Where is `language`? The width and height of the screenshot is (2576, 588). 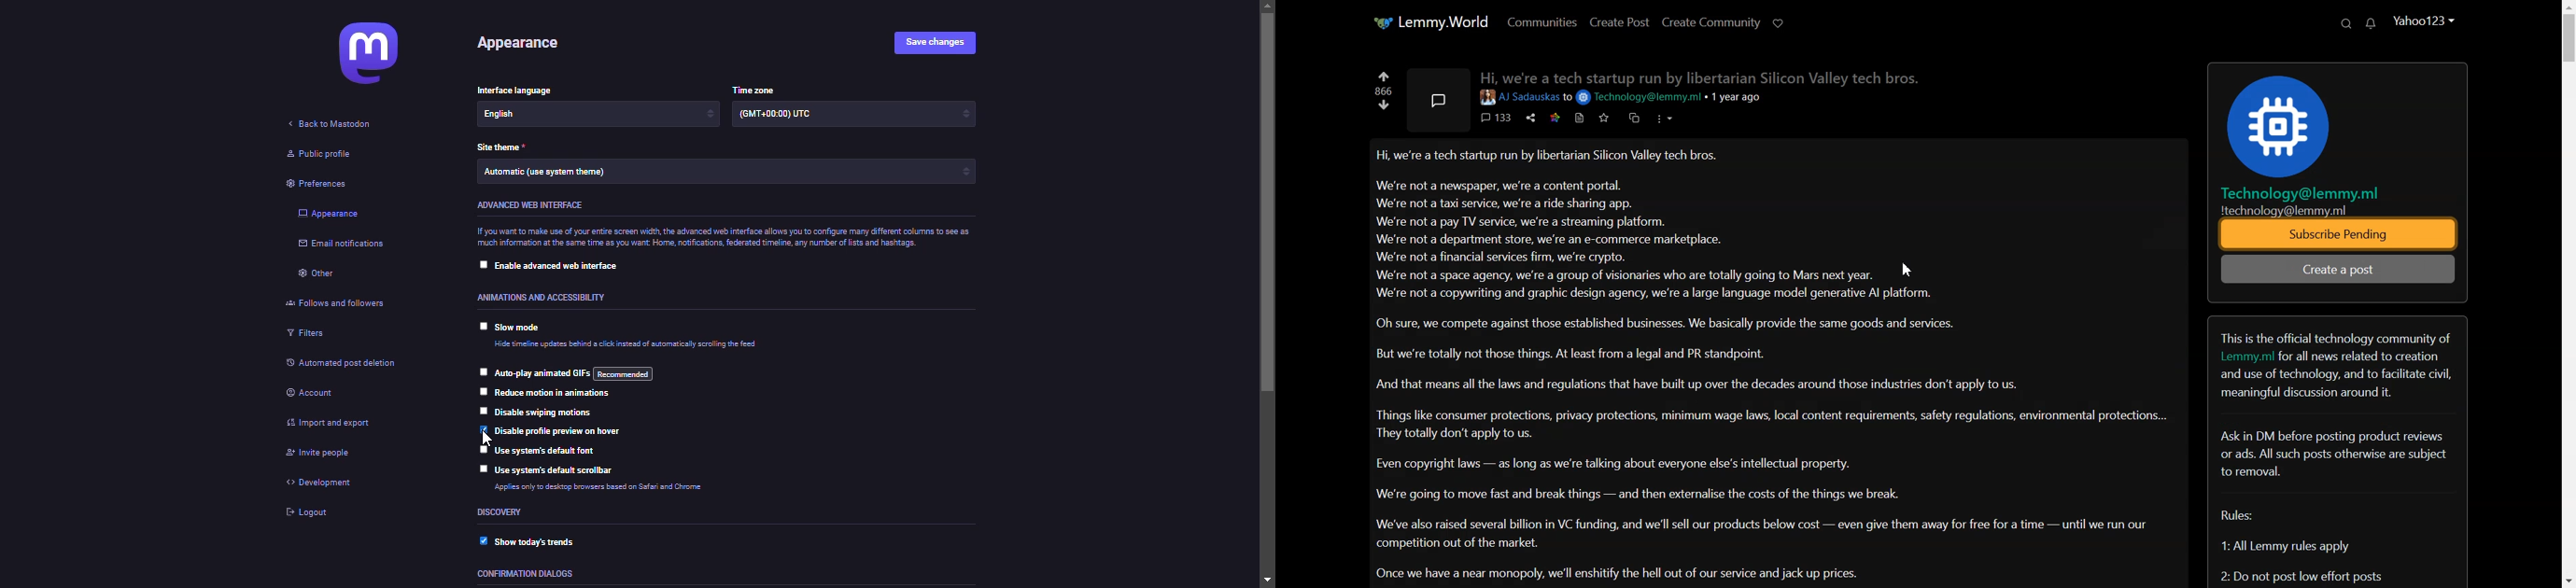 language is located at coordinates (520, 88).